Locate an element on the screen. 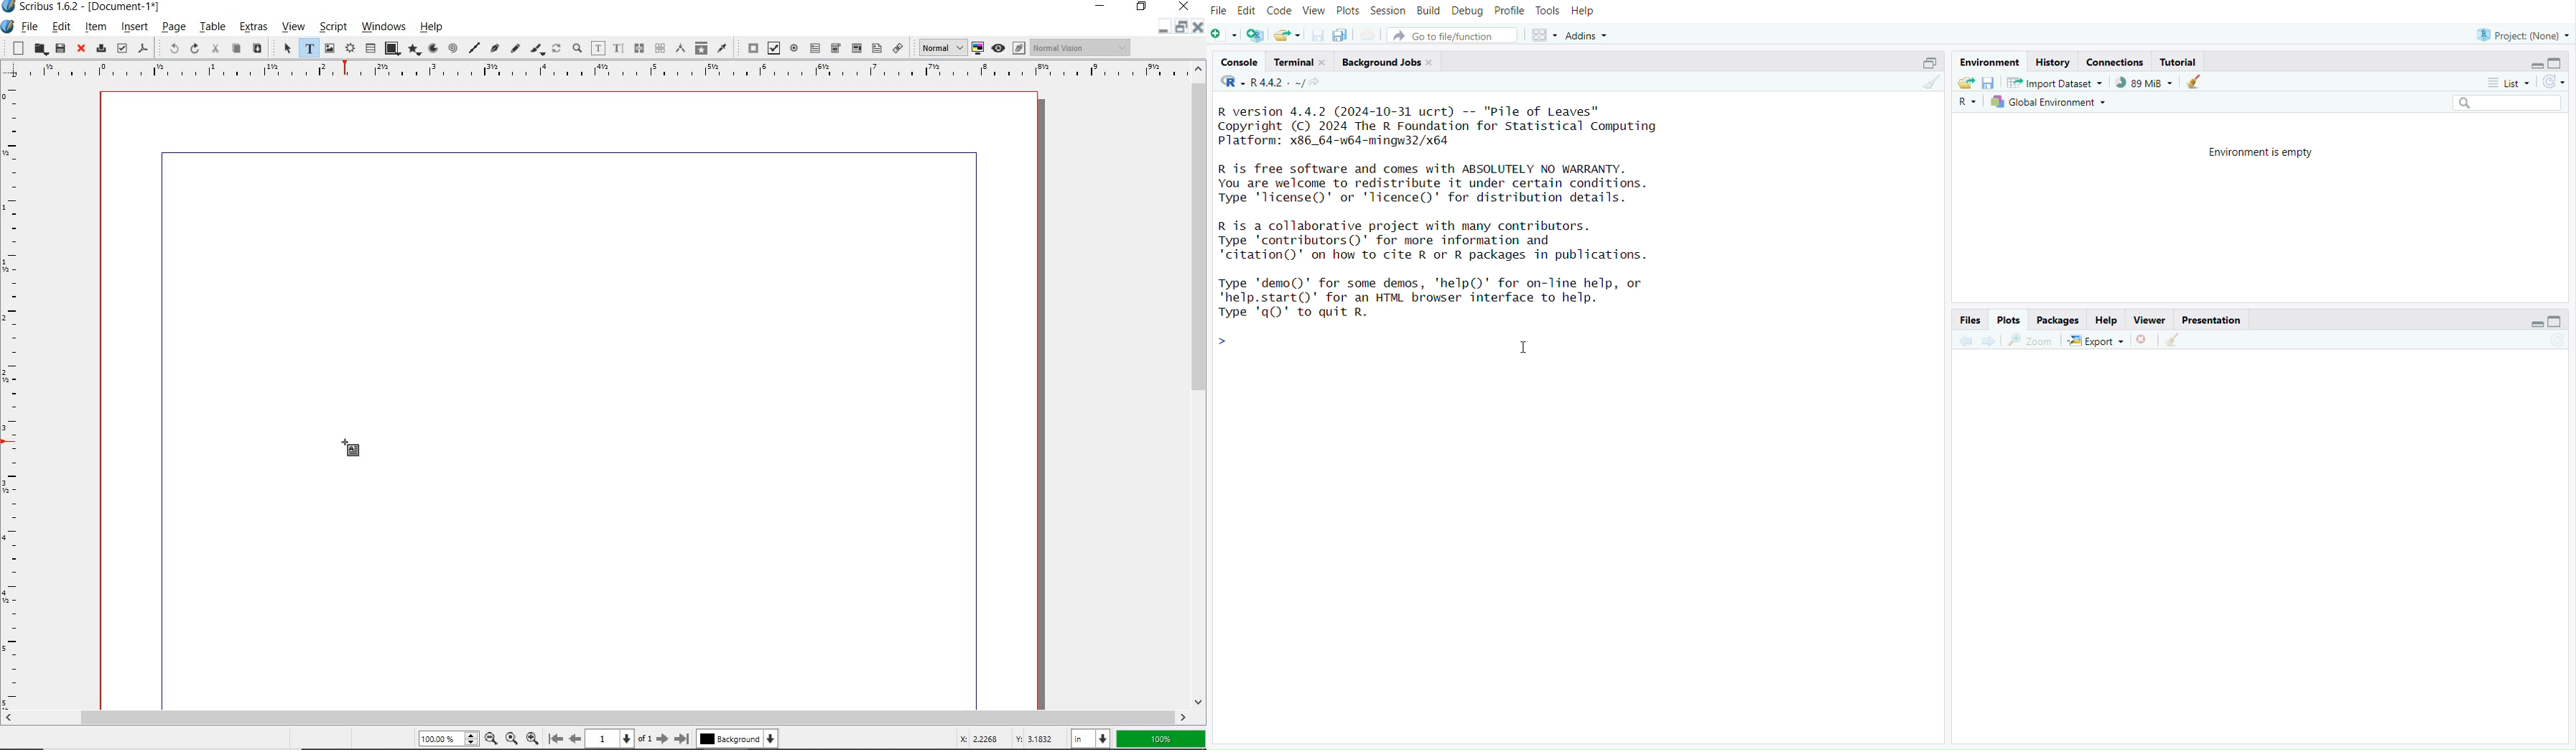 The height and width of the screenshot is (756, 2576). R is located at coordinates (1227, 83).